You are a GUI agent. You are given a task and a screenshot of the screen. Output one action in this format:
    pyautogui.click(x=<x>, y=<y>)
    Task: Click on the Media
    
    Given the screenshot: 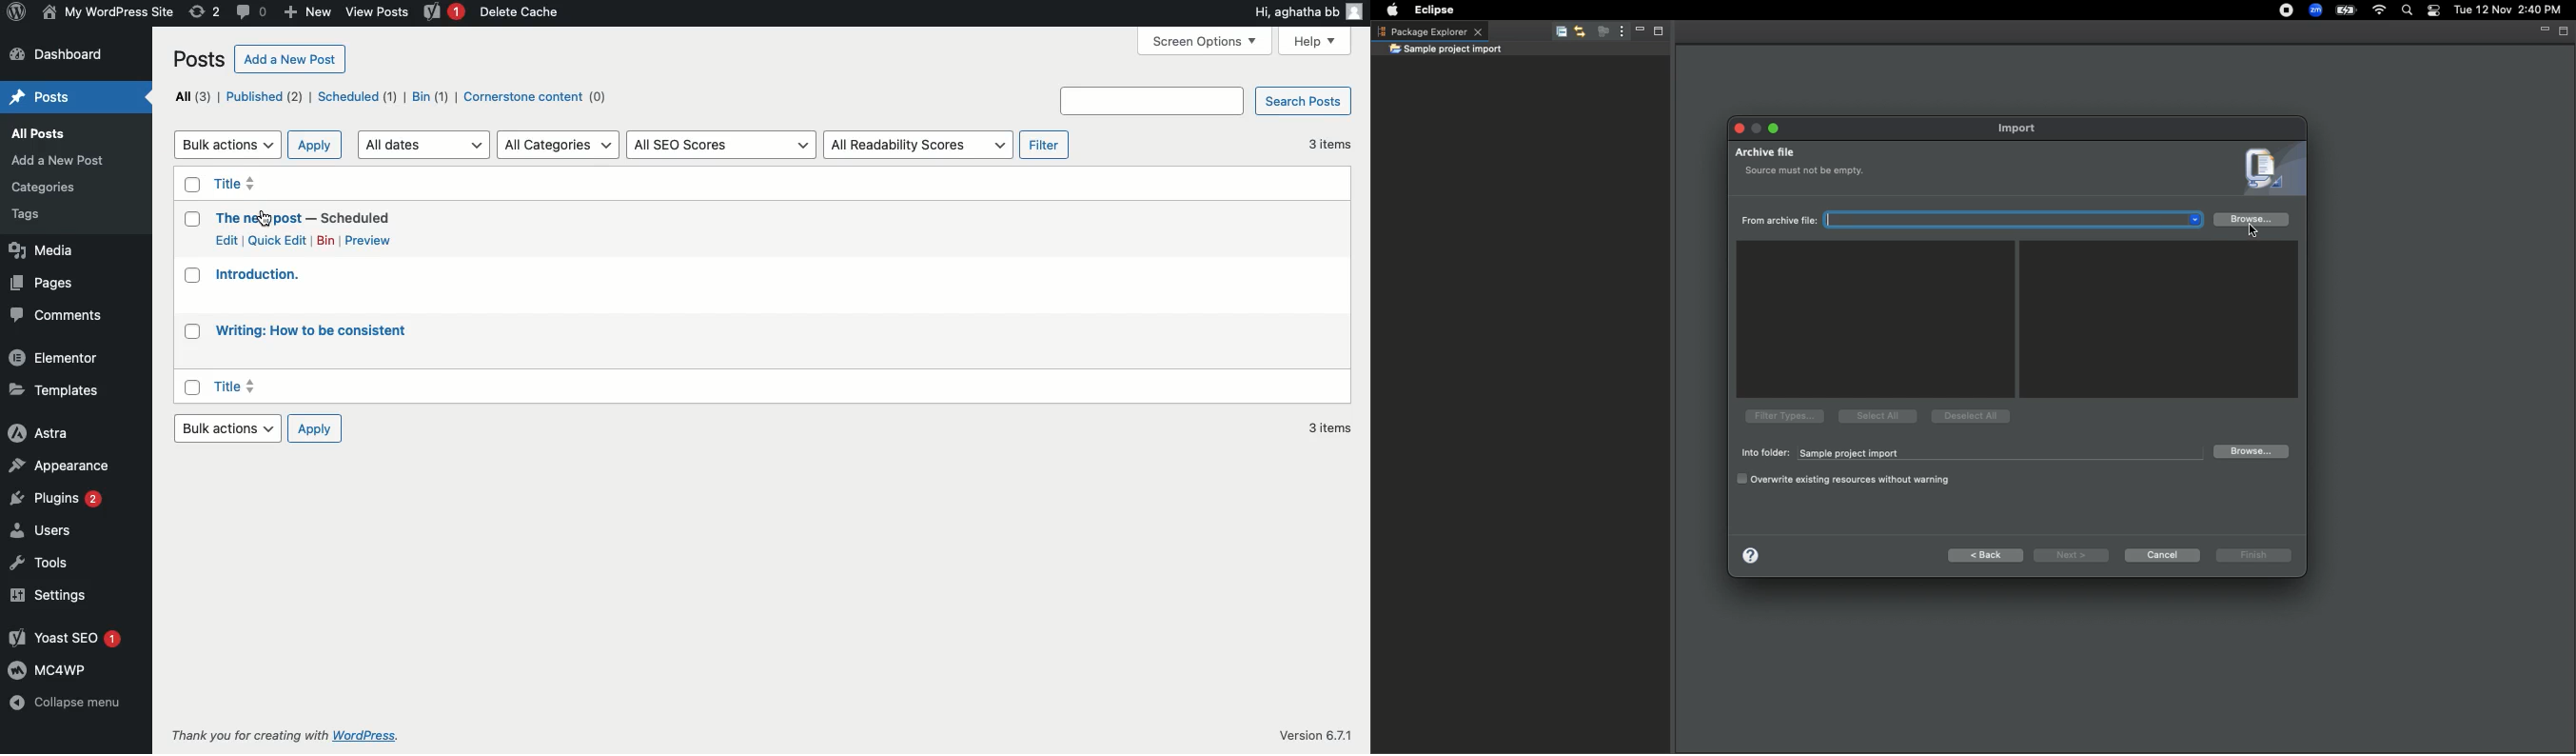 What is the action you would take?
    pyautogui.click(x=45, y=249)
    